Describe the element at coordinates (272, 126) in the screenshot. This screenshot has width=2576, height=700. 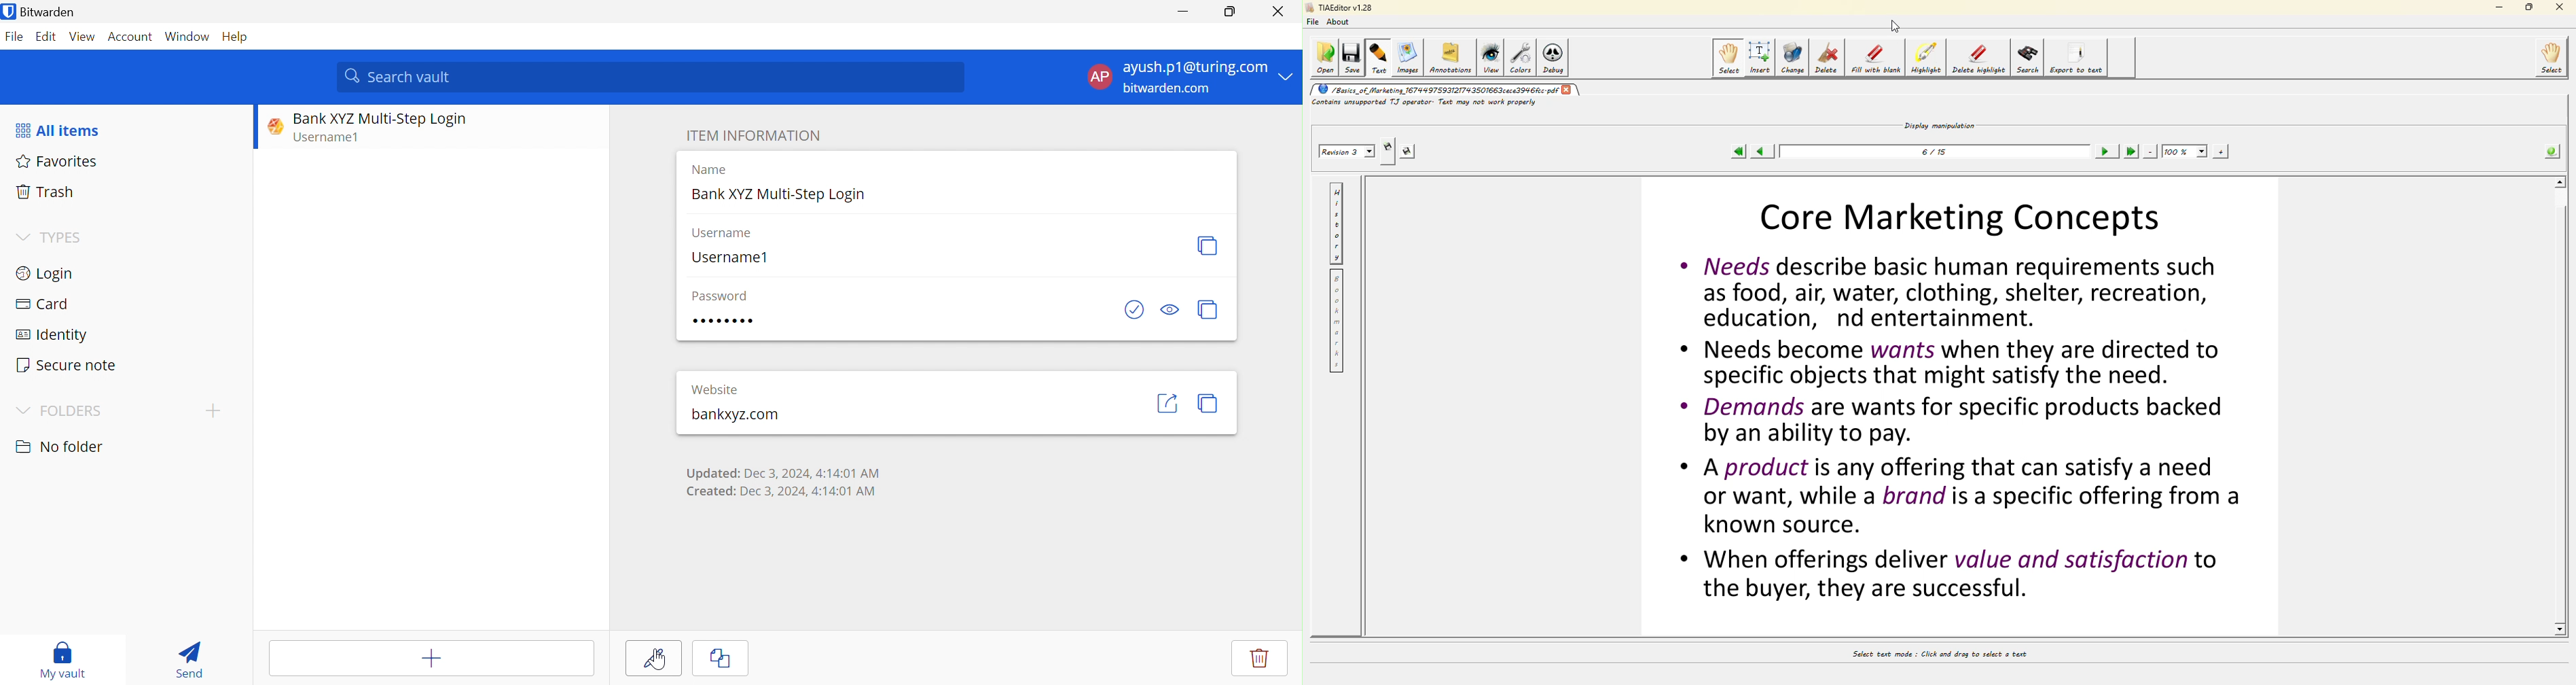
I see `Website logo` at that location.